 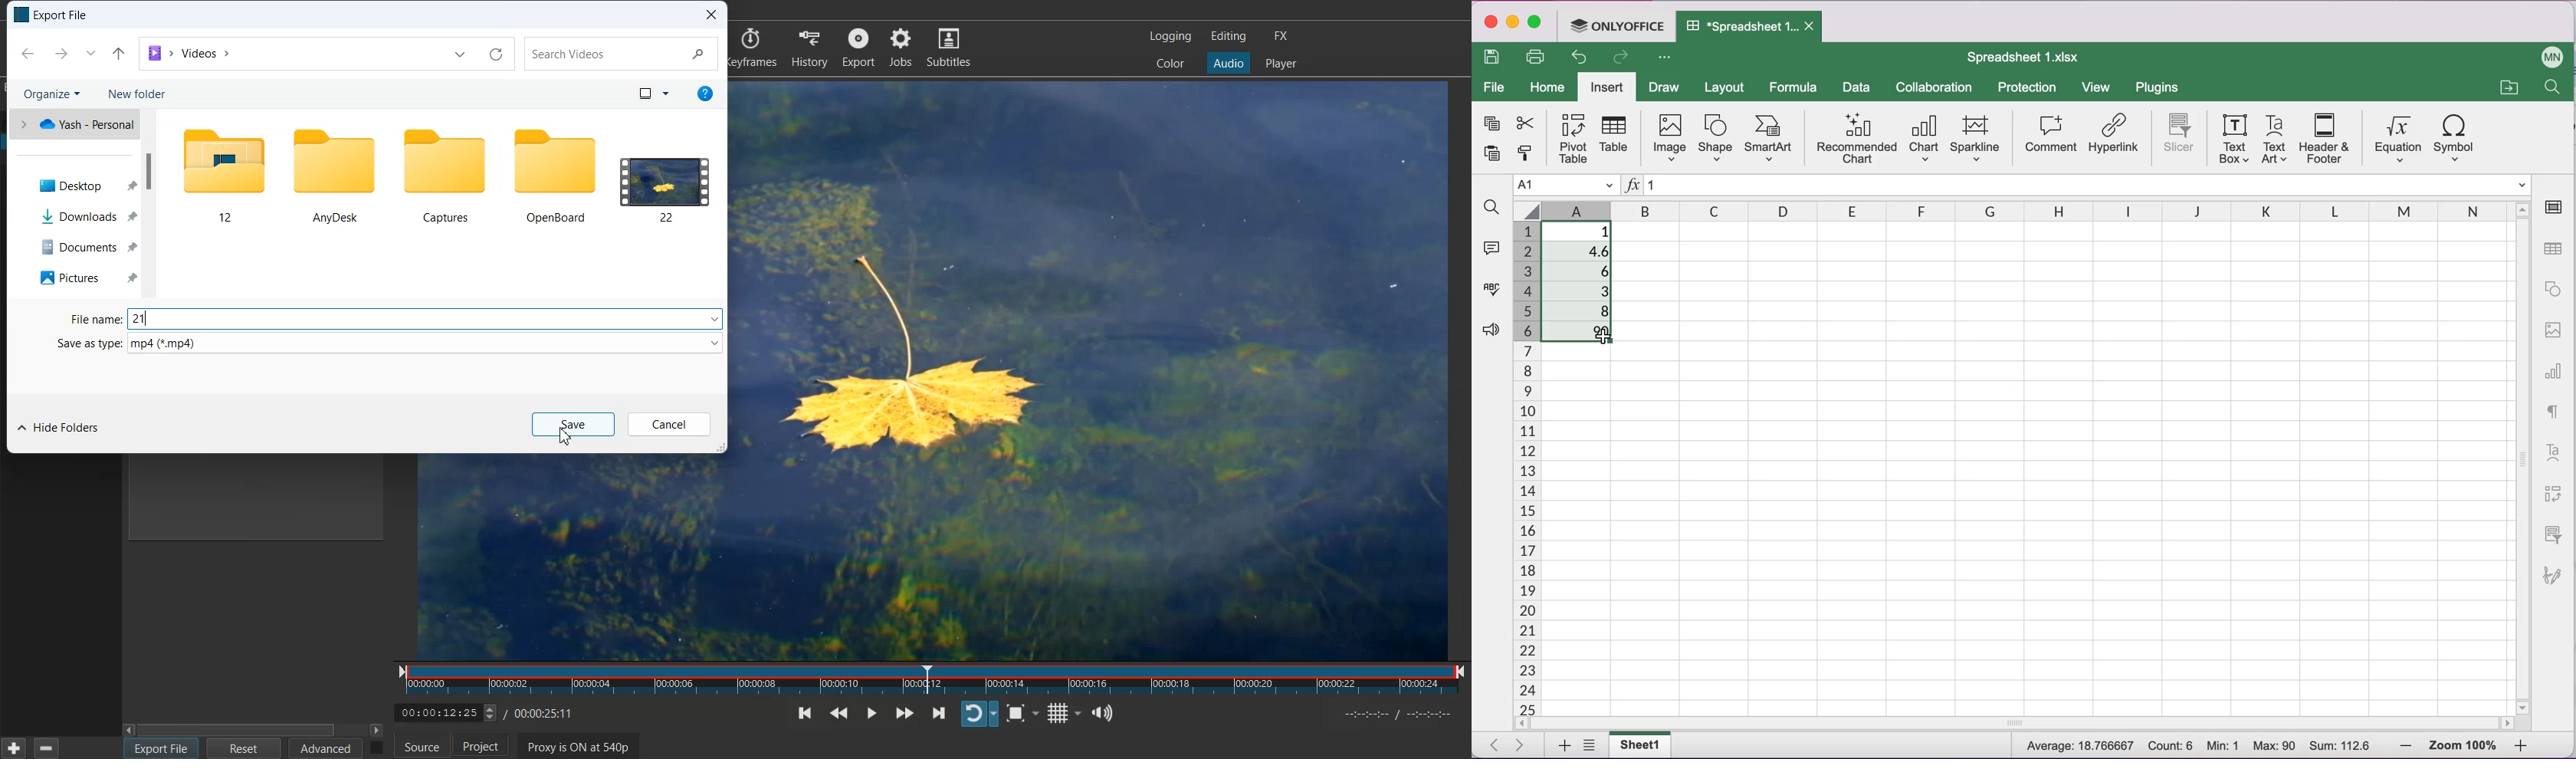 What do you see at coordinates (490, 711) in the screenshot?
I see `Time` at bounding box center [490, 711].